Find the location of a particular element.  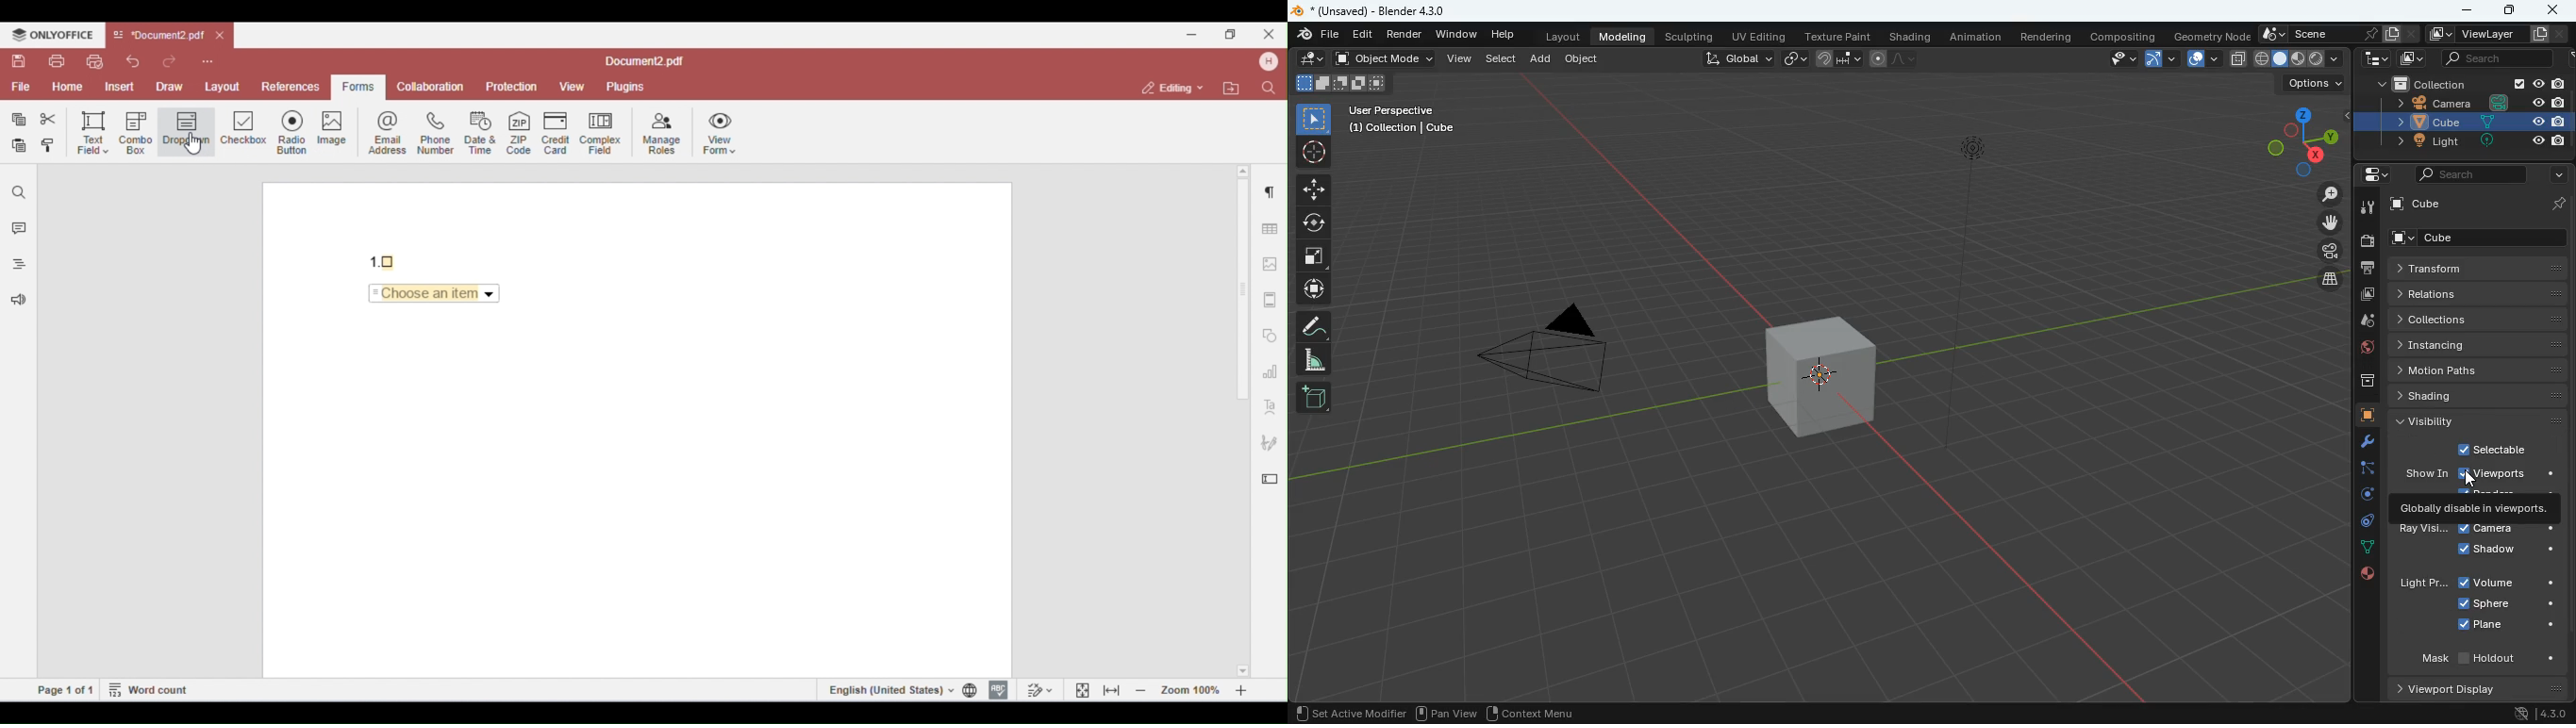

cube is located at coordinates (2361, 416).